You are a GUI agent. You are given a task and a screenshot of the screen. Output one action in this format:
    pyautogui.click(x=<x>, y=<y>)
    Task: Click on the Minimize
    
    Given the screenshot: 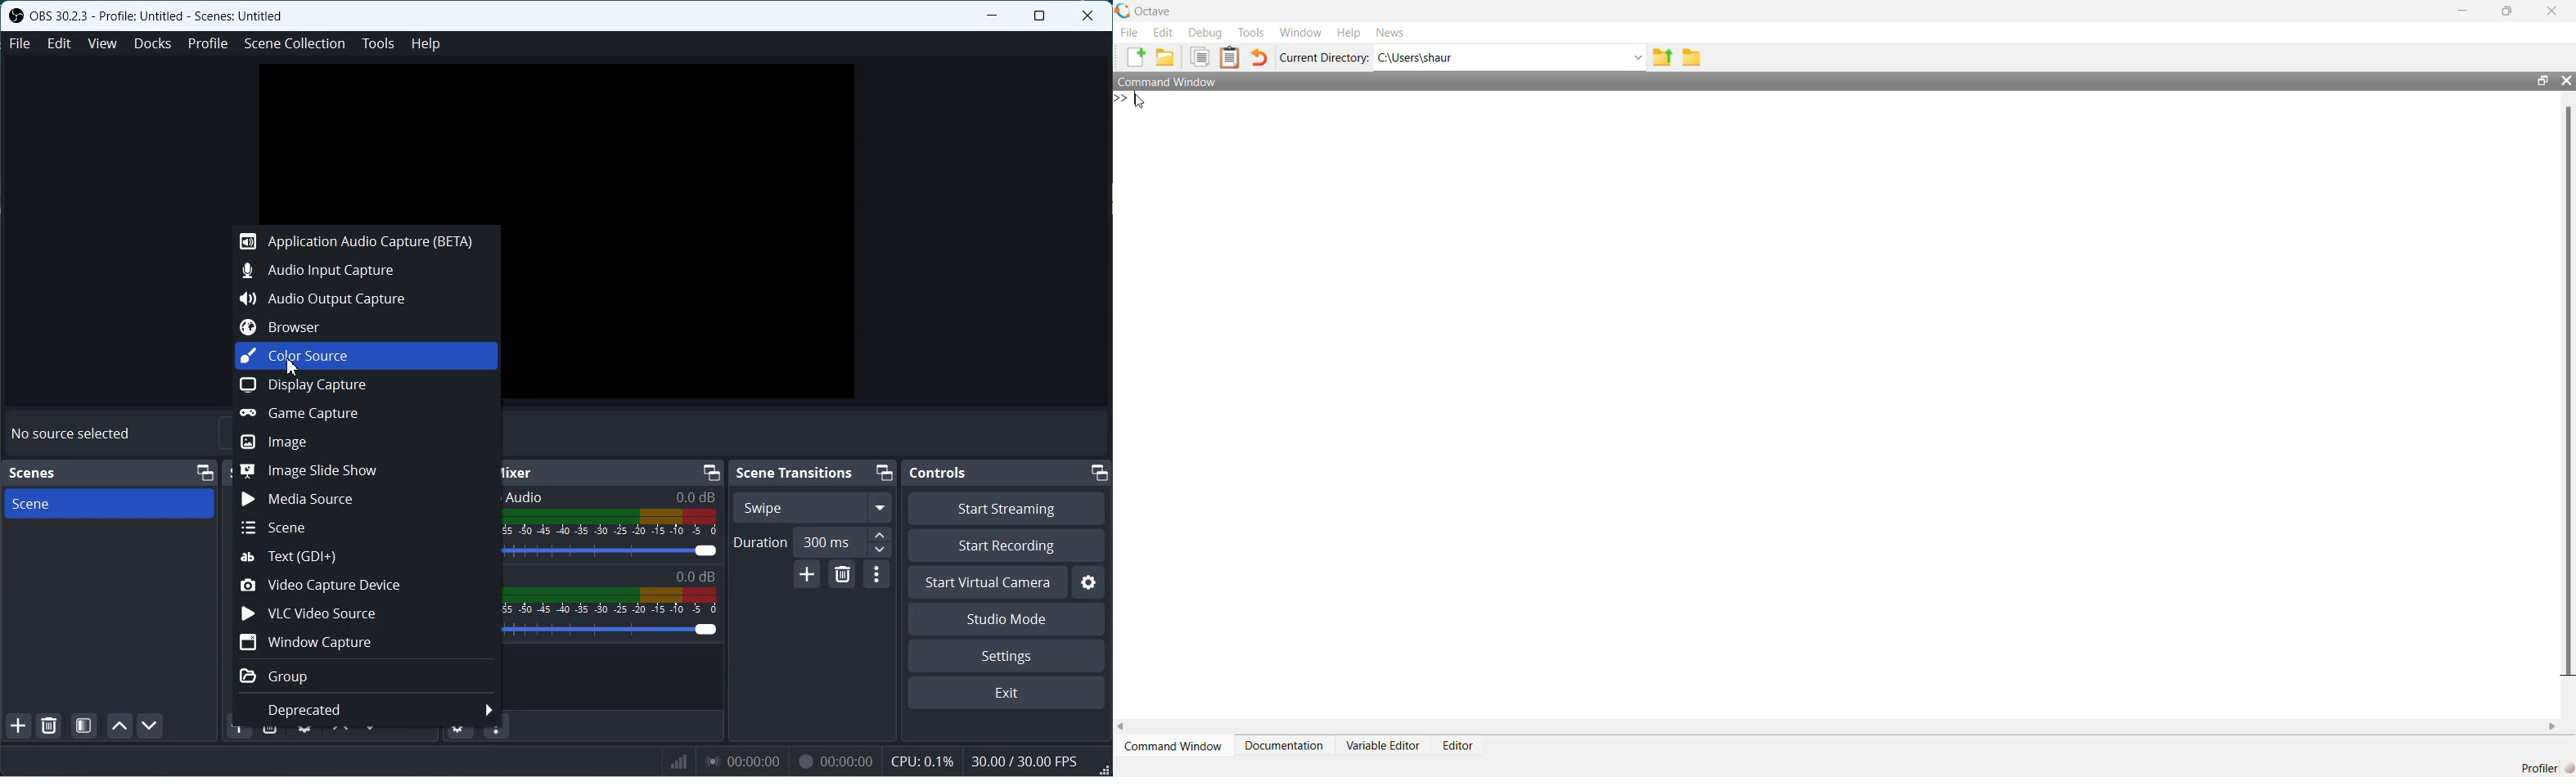 What is the action you would take?
    pyautogui.click(x=1101, y=472)
    